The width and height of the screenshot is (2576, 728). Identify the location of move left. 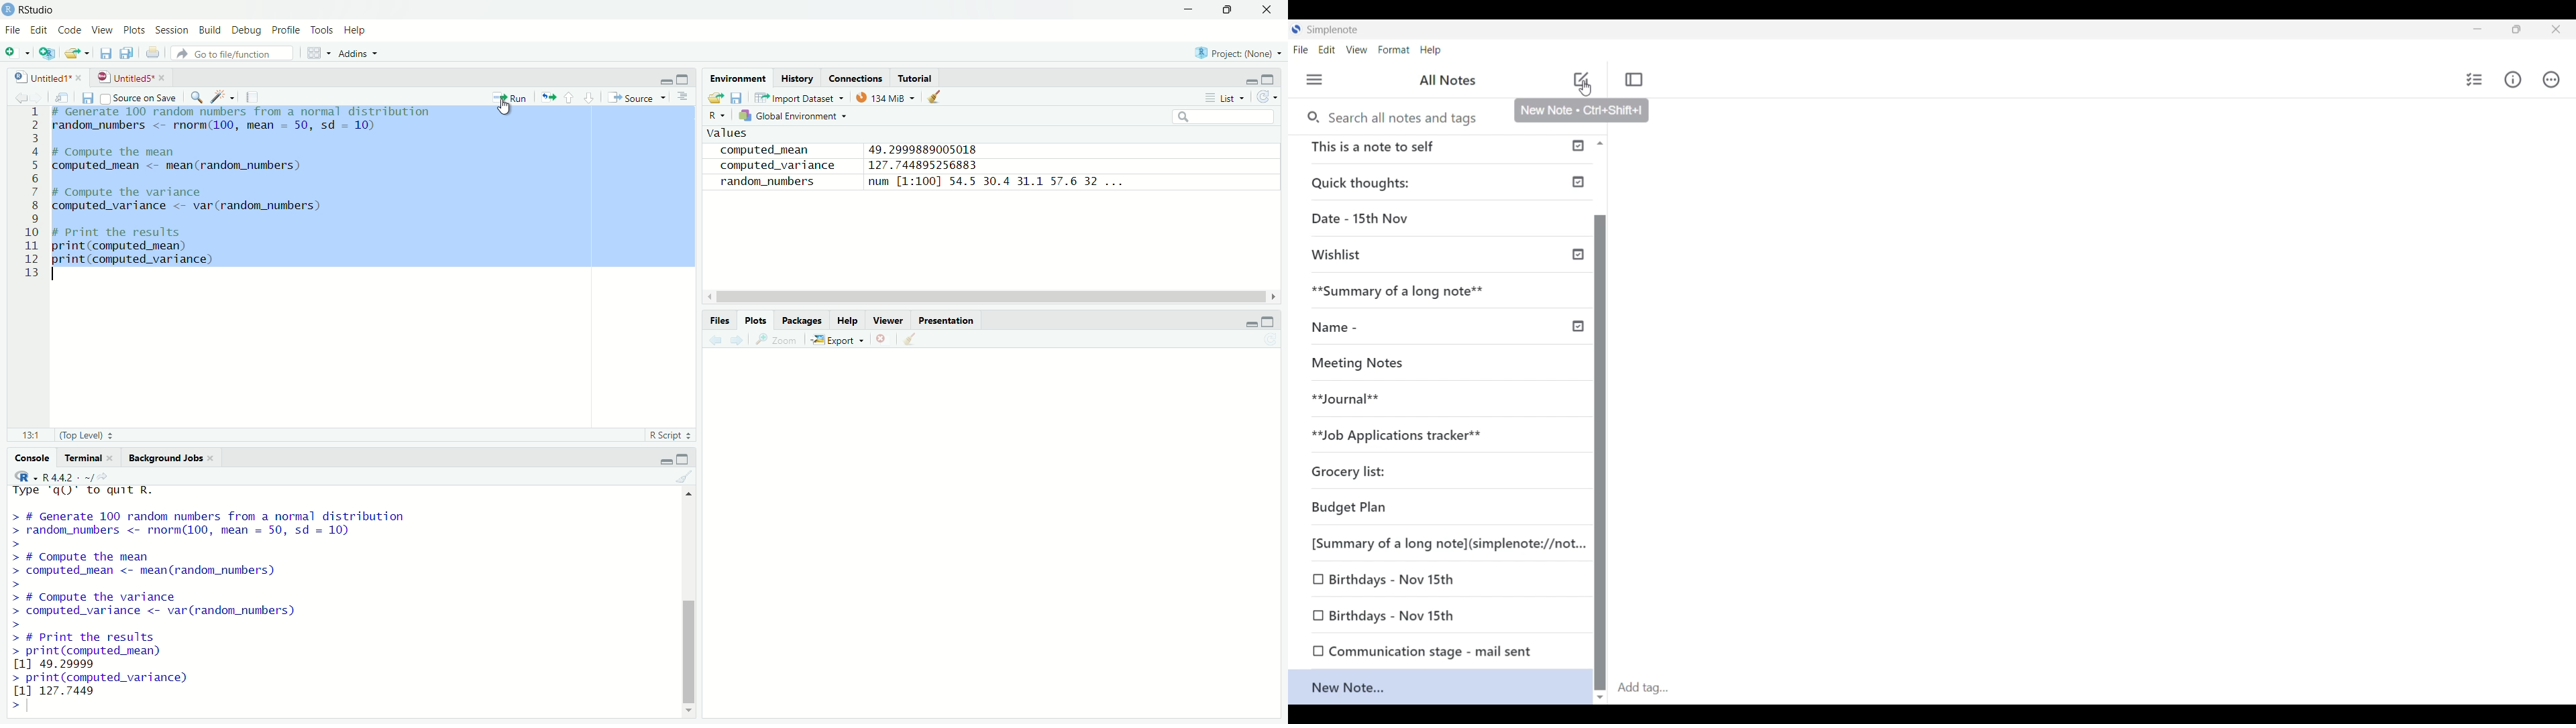
(710, 297).